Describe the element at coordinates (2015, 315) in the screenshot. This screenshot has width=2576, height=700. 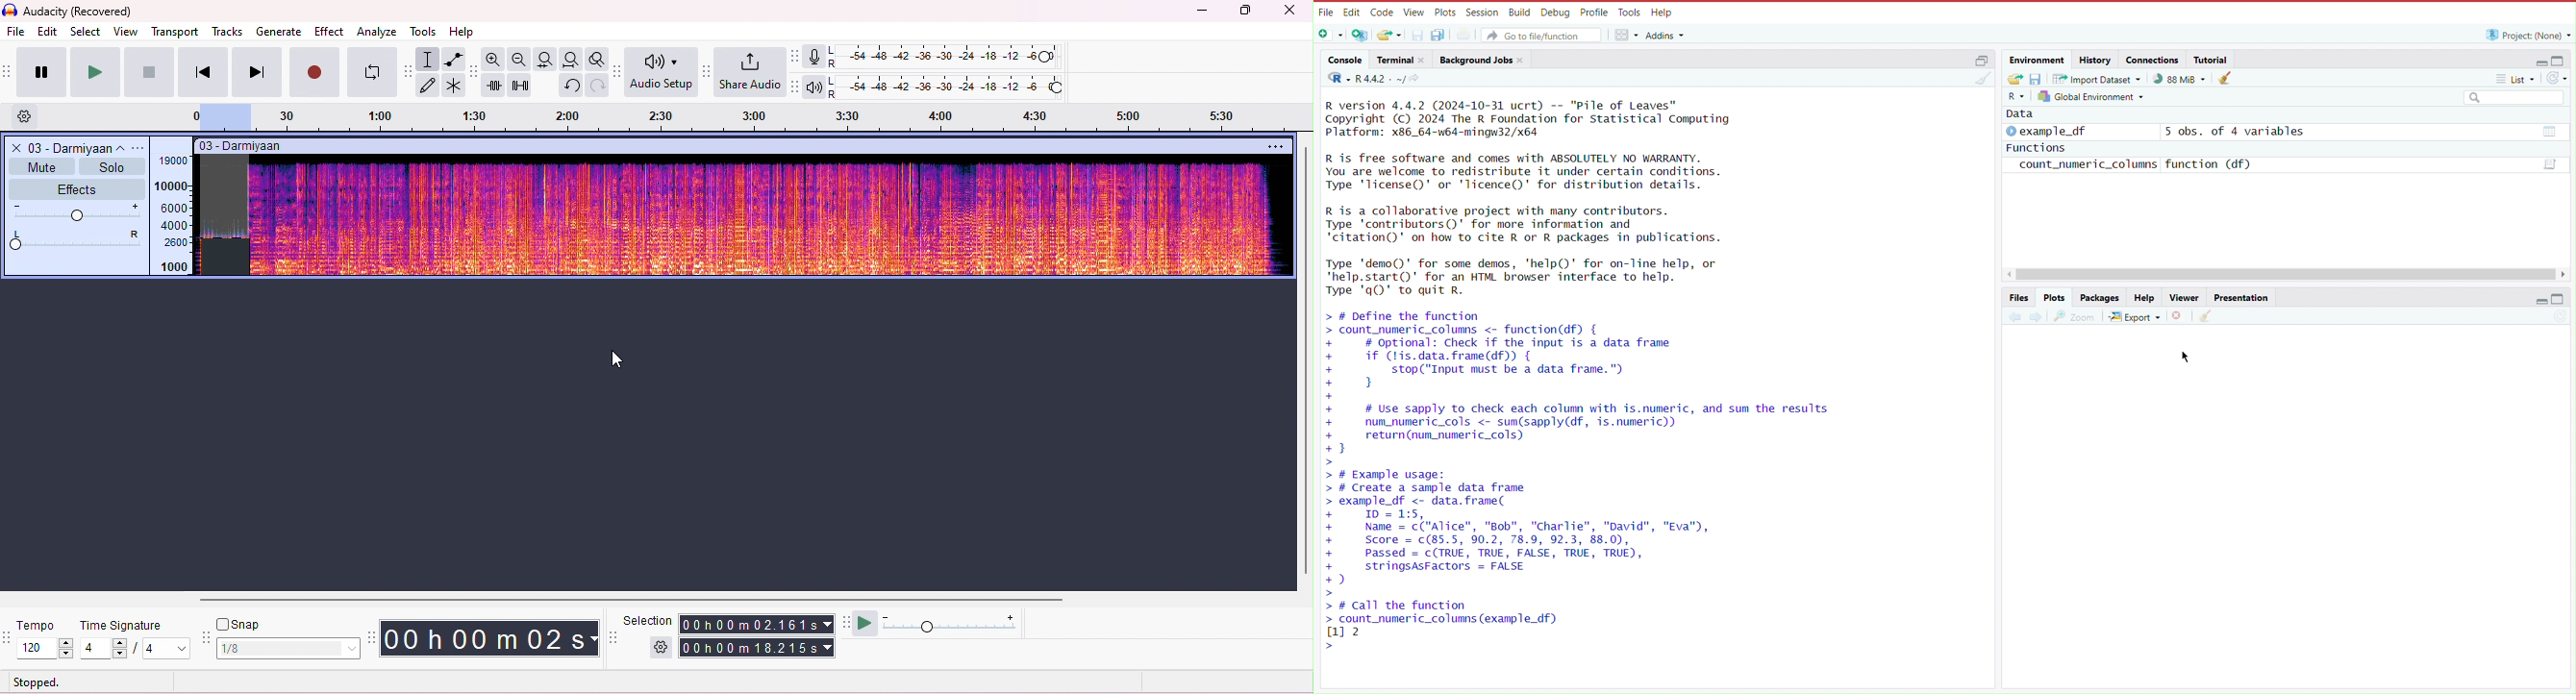
I see `Go back to the previous source location (Ctrl + F9)` at that location.